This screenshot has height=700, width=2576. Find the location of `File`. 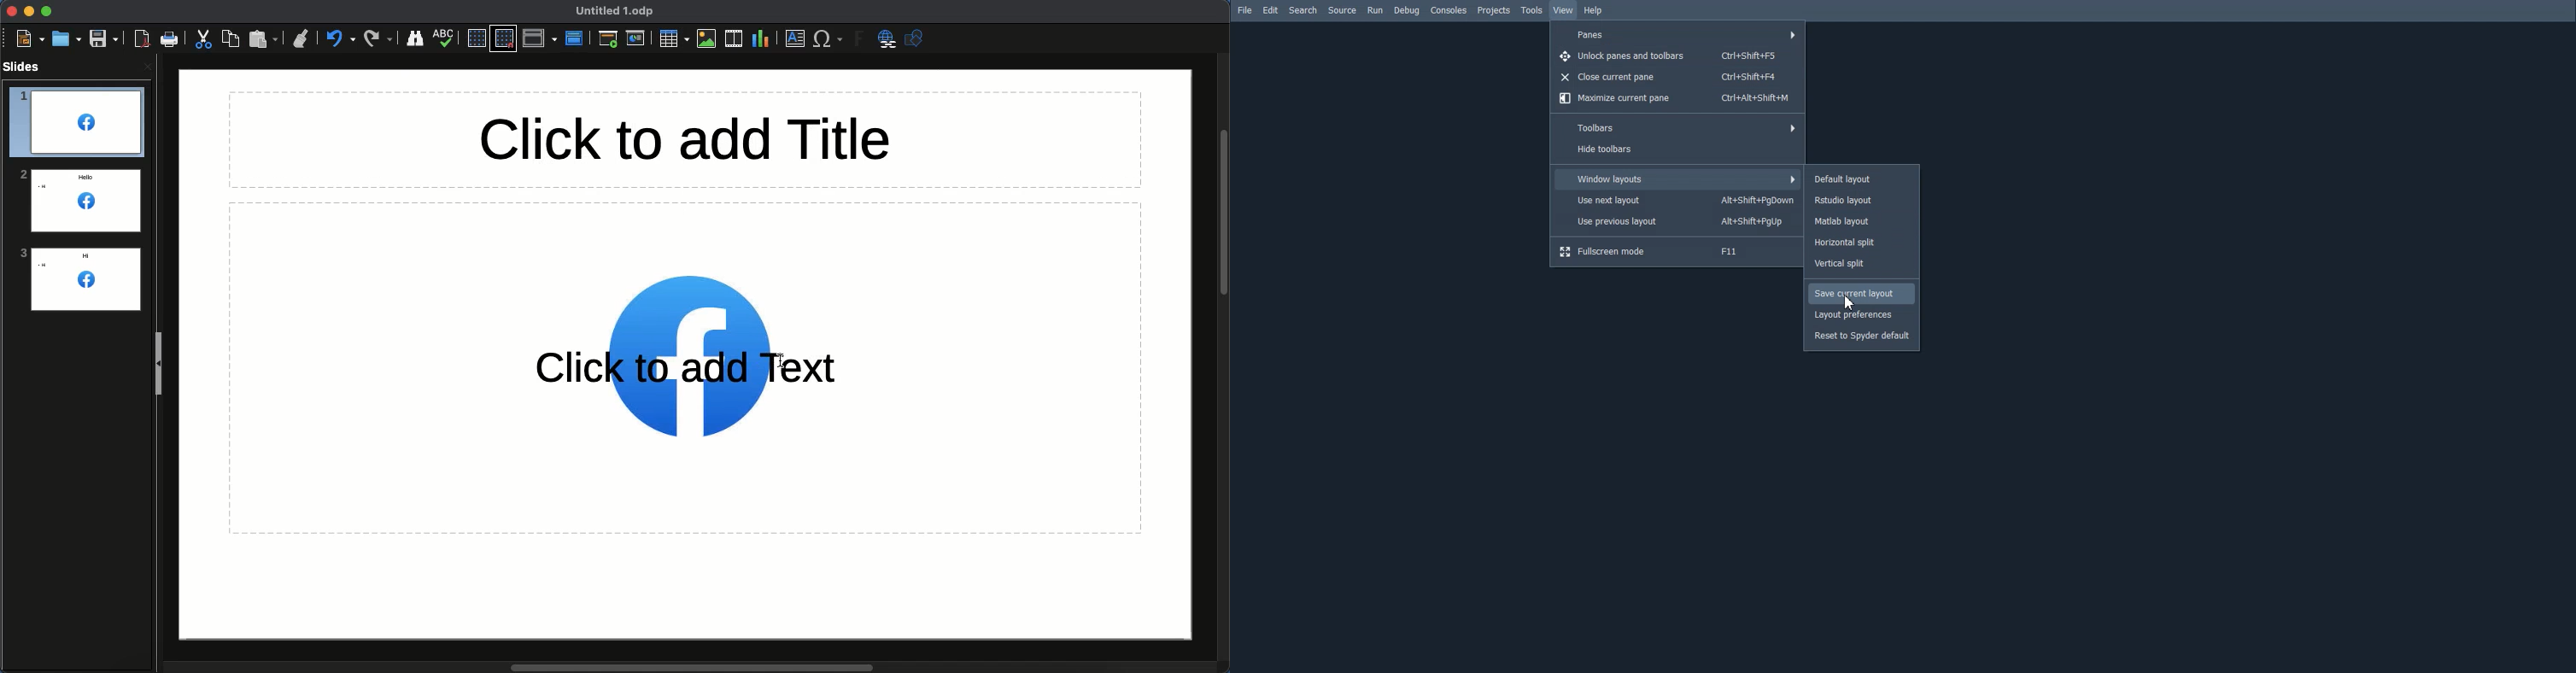

File is located at coordinates (1244, 10).